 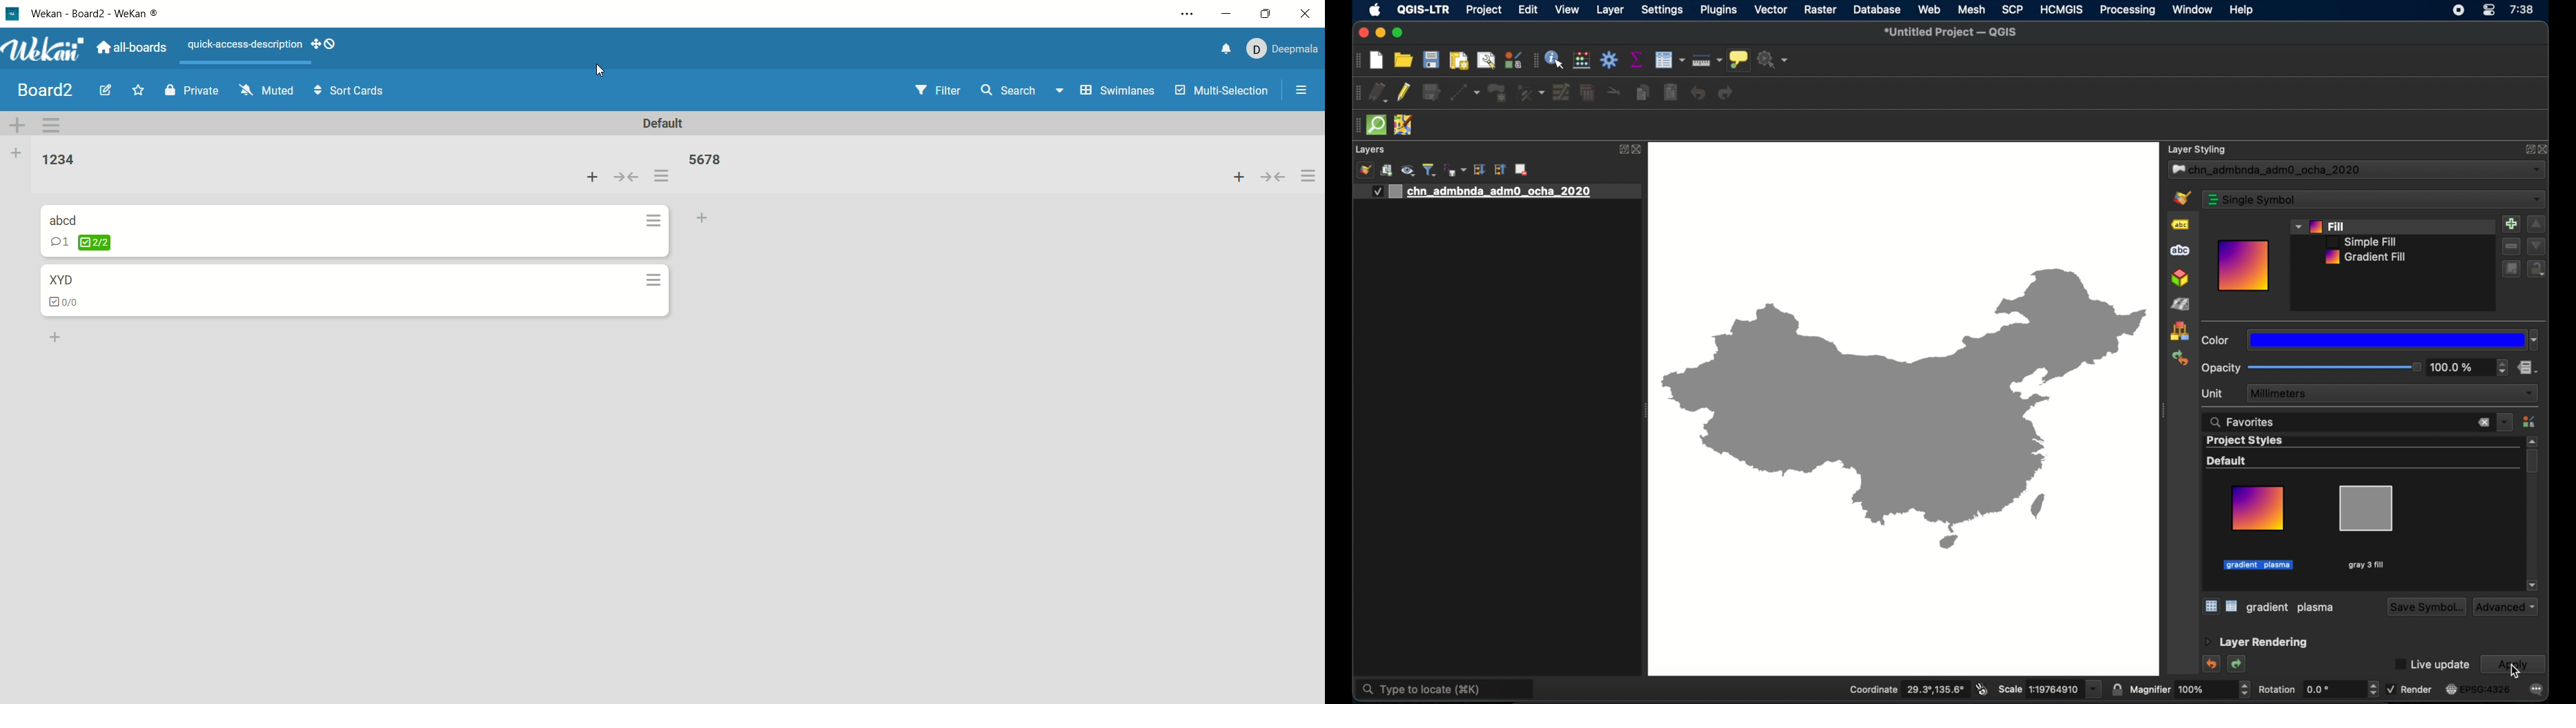 I want to click on minimize, so click(x=1381, y=33).